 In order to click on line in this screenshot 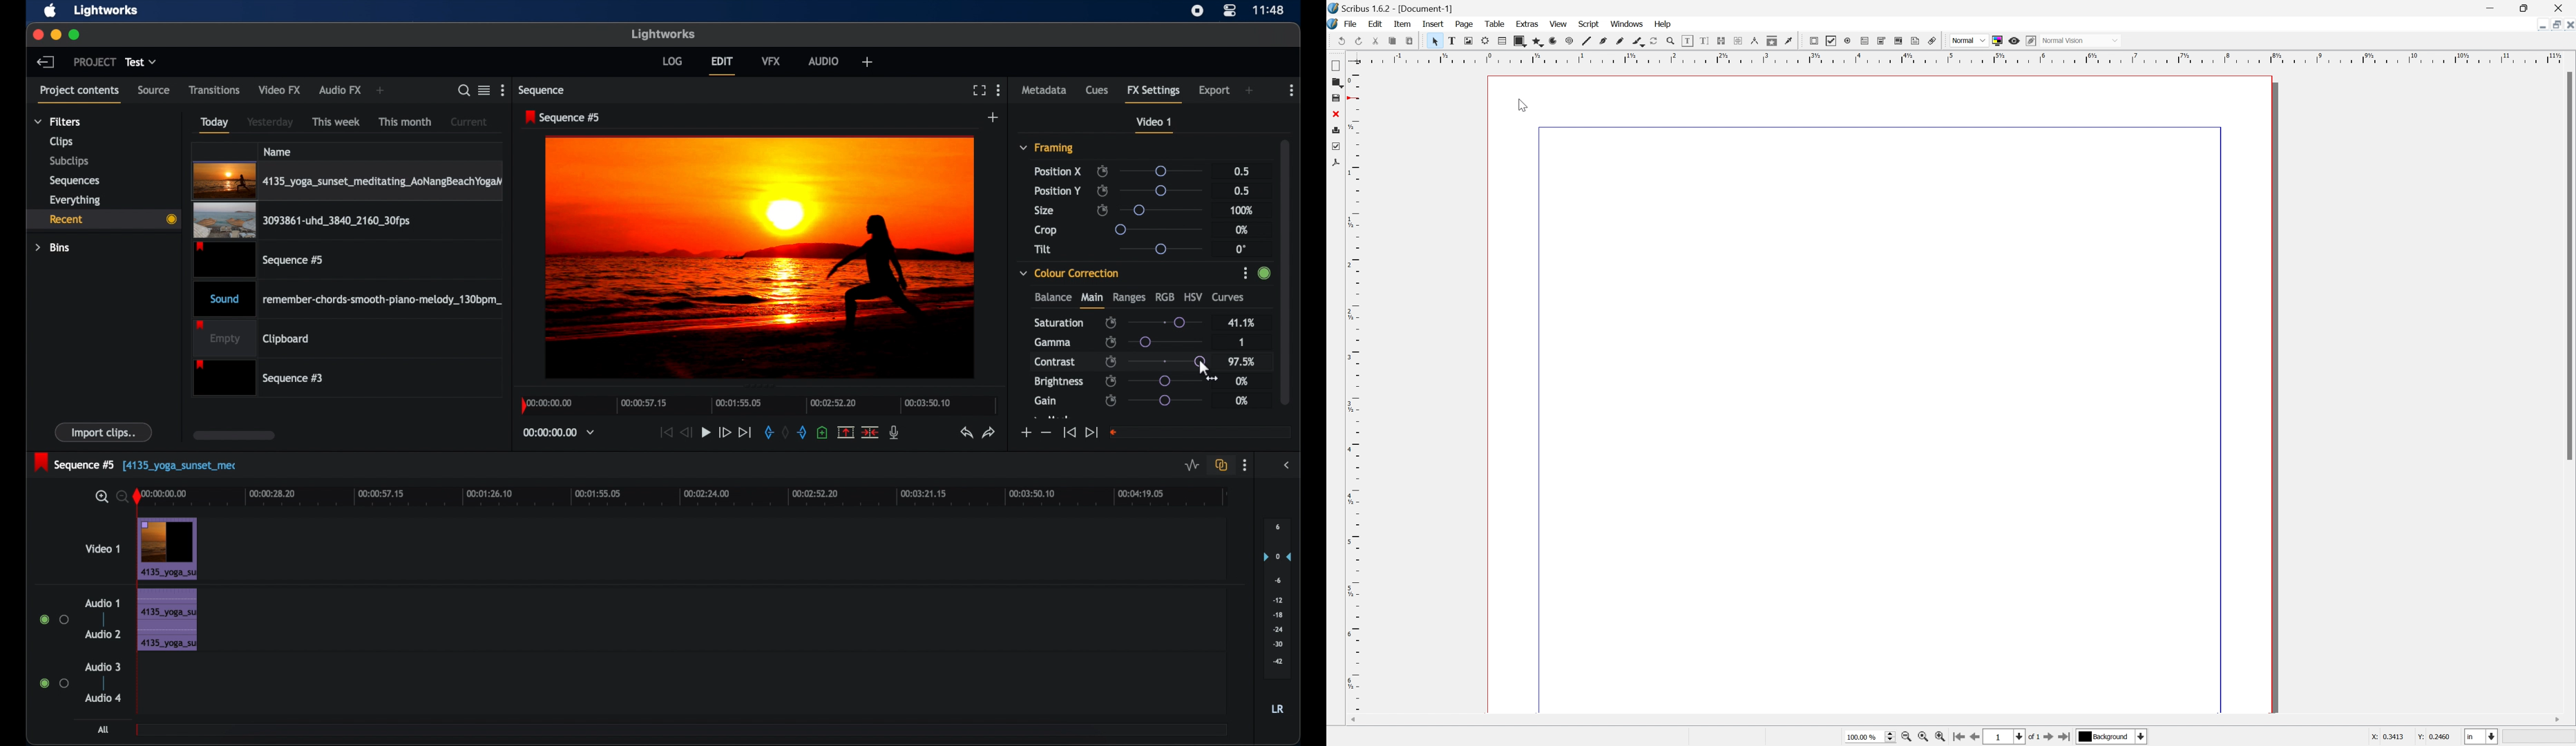, I will do `click(1704, 40)`.